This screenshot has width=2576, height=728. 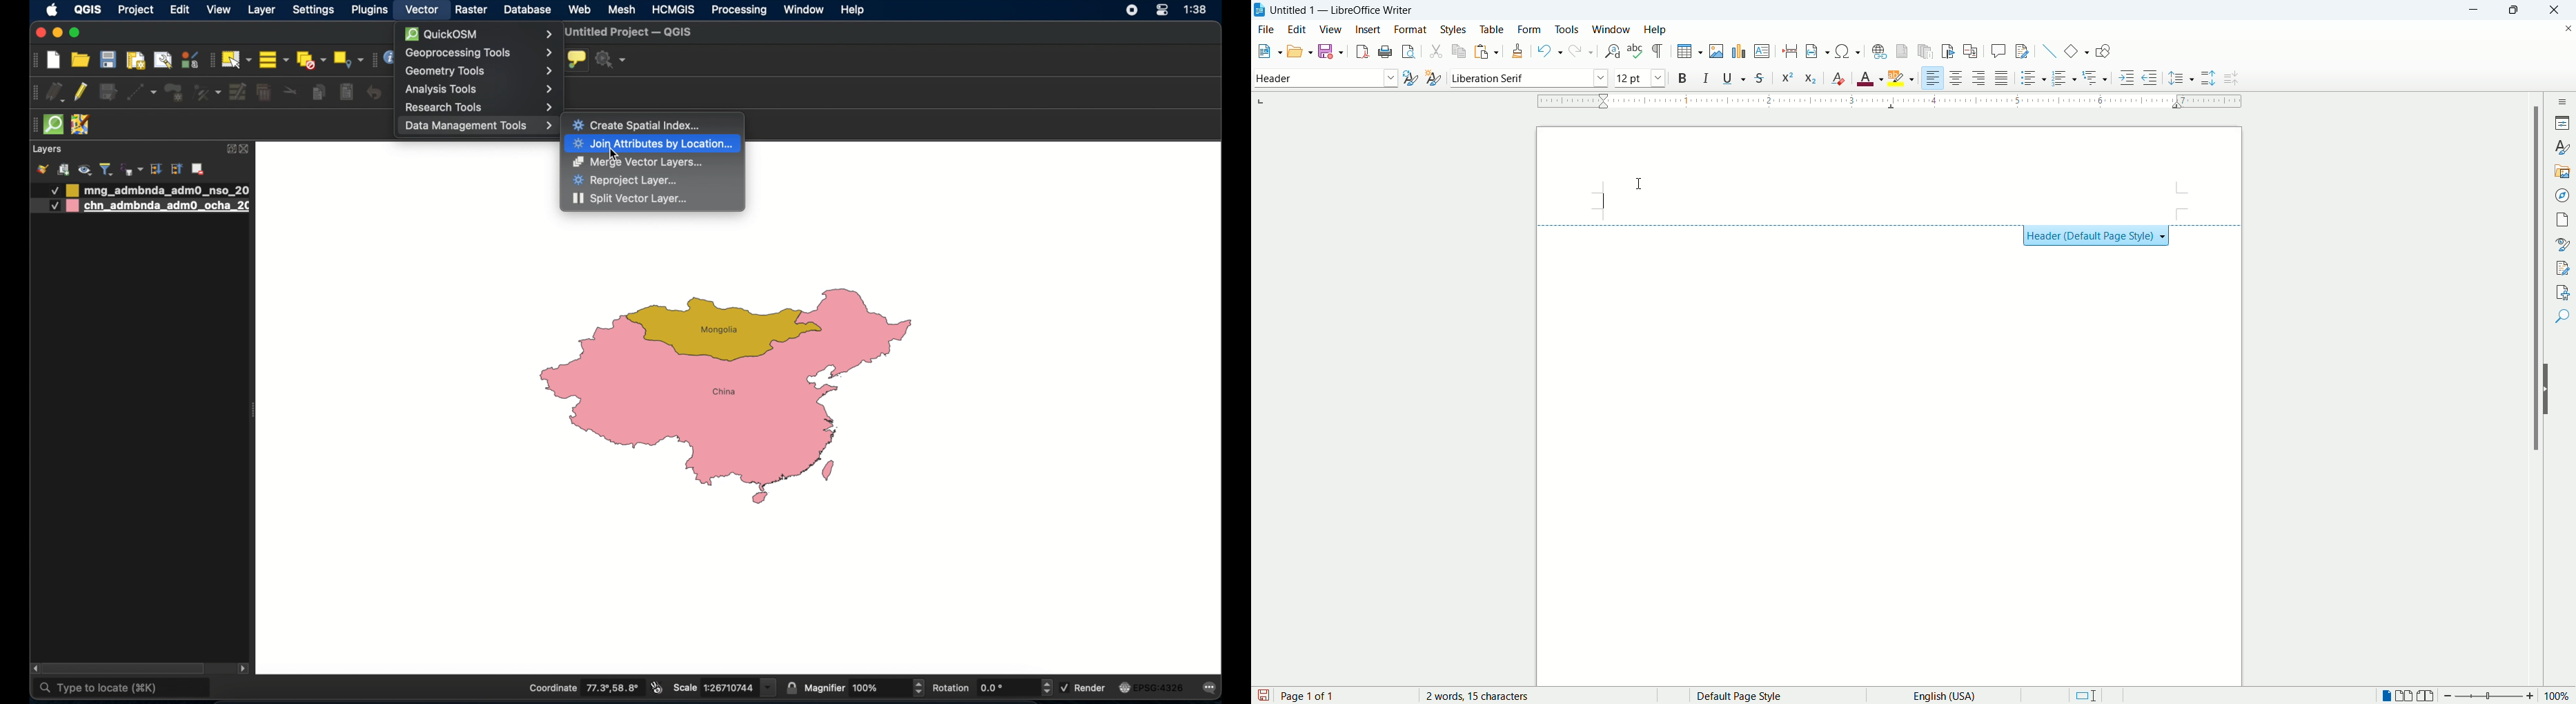 What do you see at coordinates (160, 207) in the screenshot?
I see `layer 2` at bounding box center [160, 207].